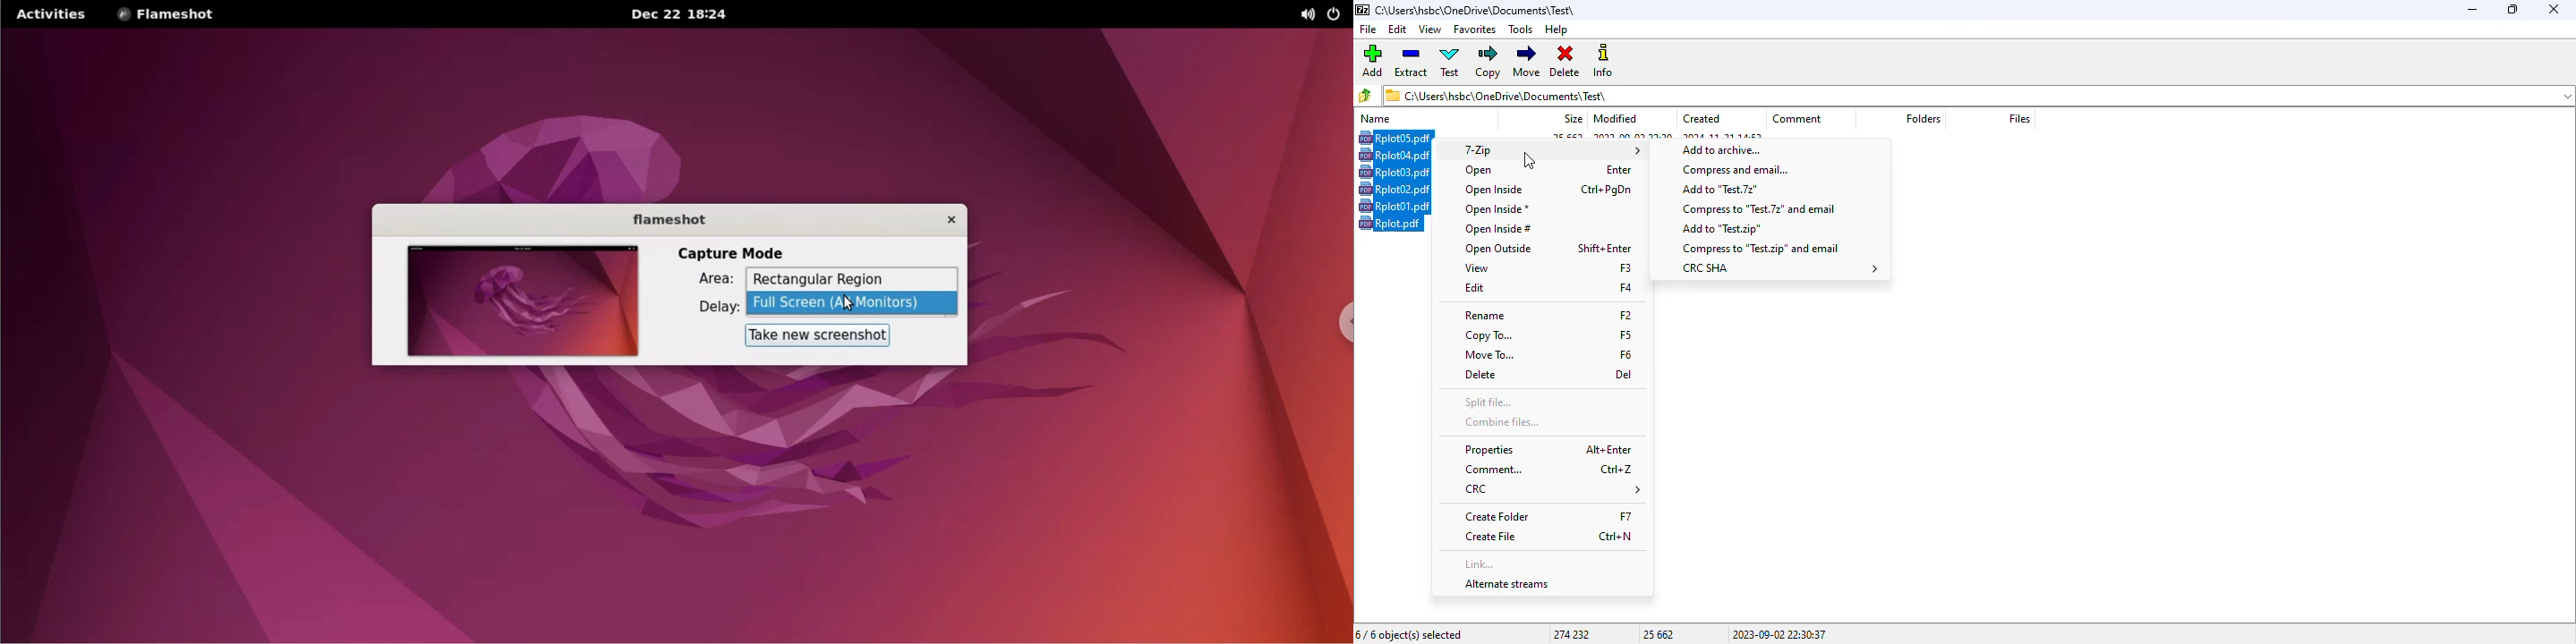 This screenshot has height=644, width=2576. Describe the element at coordinates (1362, 10) in the screenshot. I see `logo` at that location.